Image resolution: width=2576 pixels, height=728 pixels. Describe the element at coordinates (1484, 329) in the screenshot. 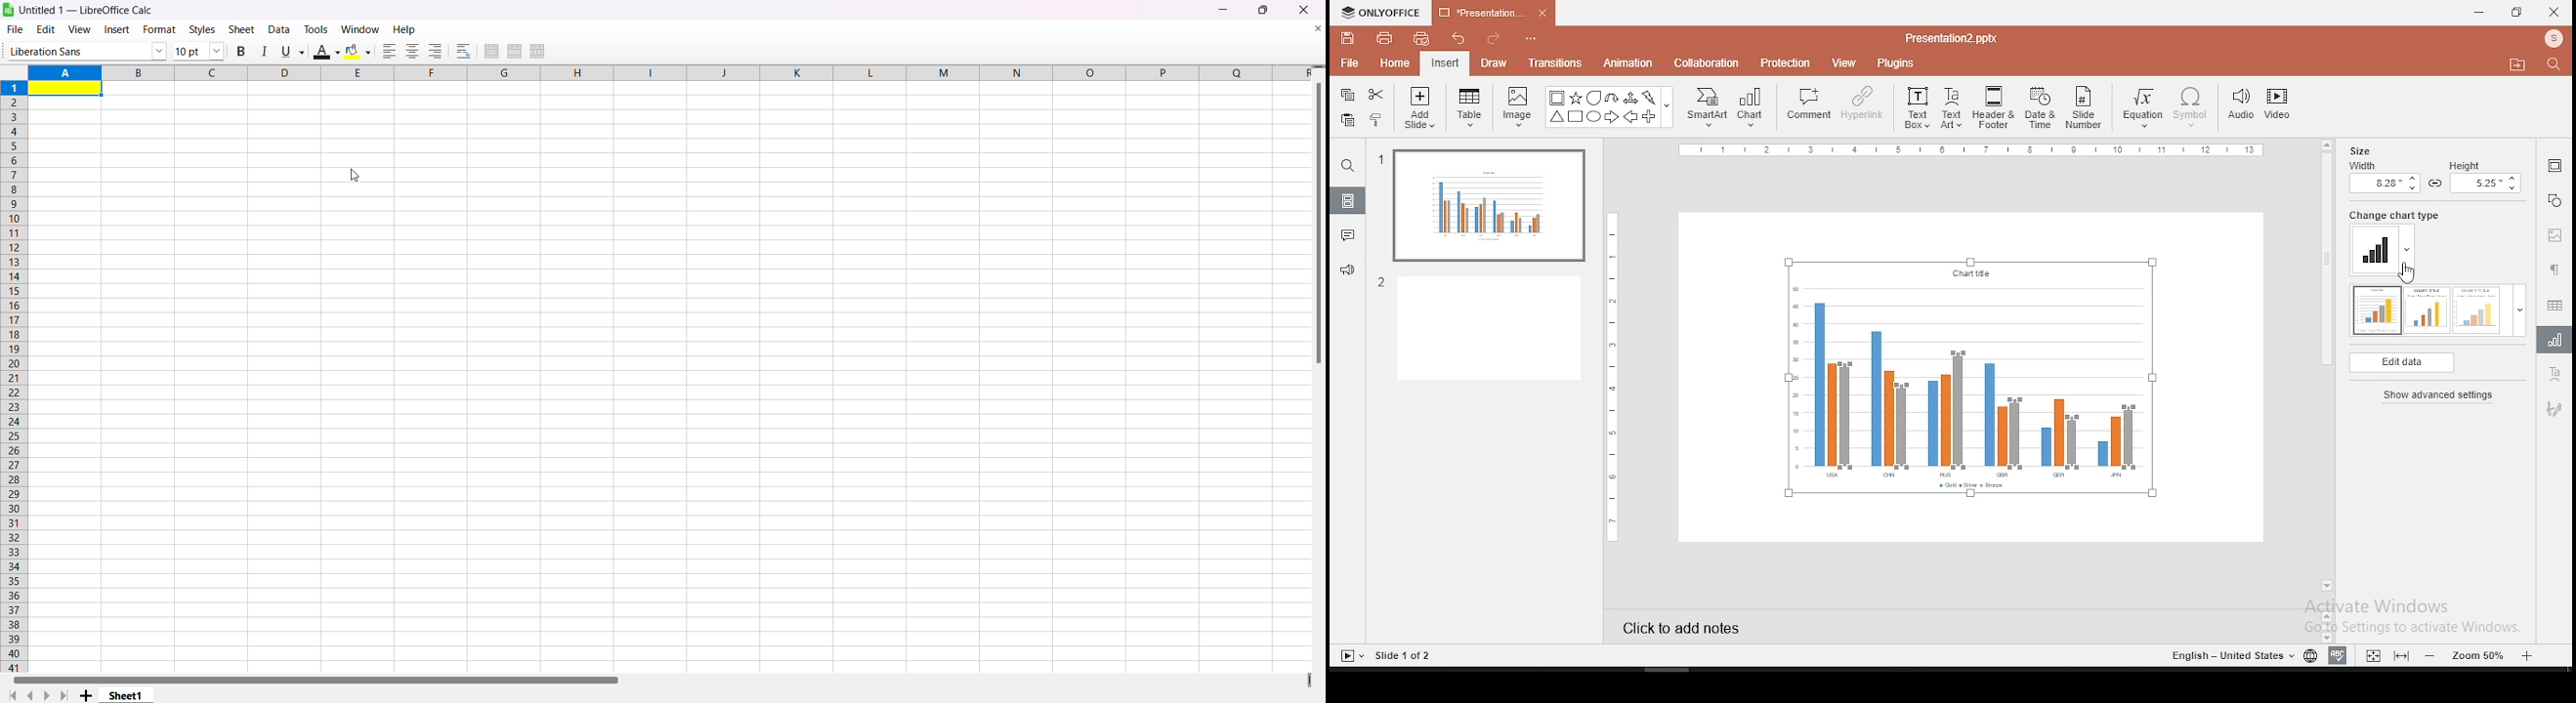

I see `slide 2` at that location.